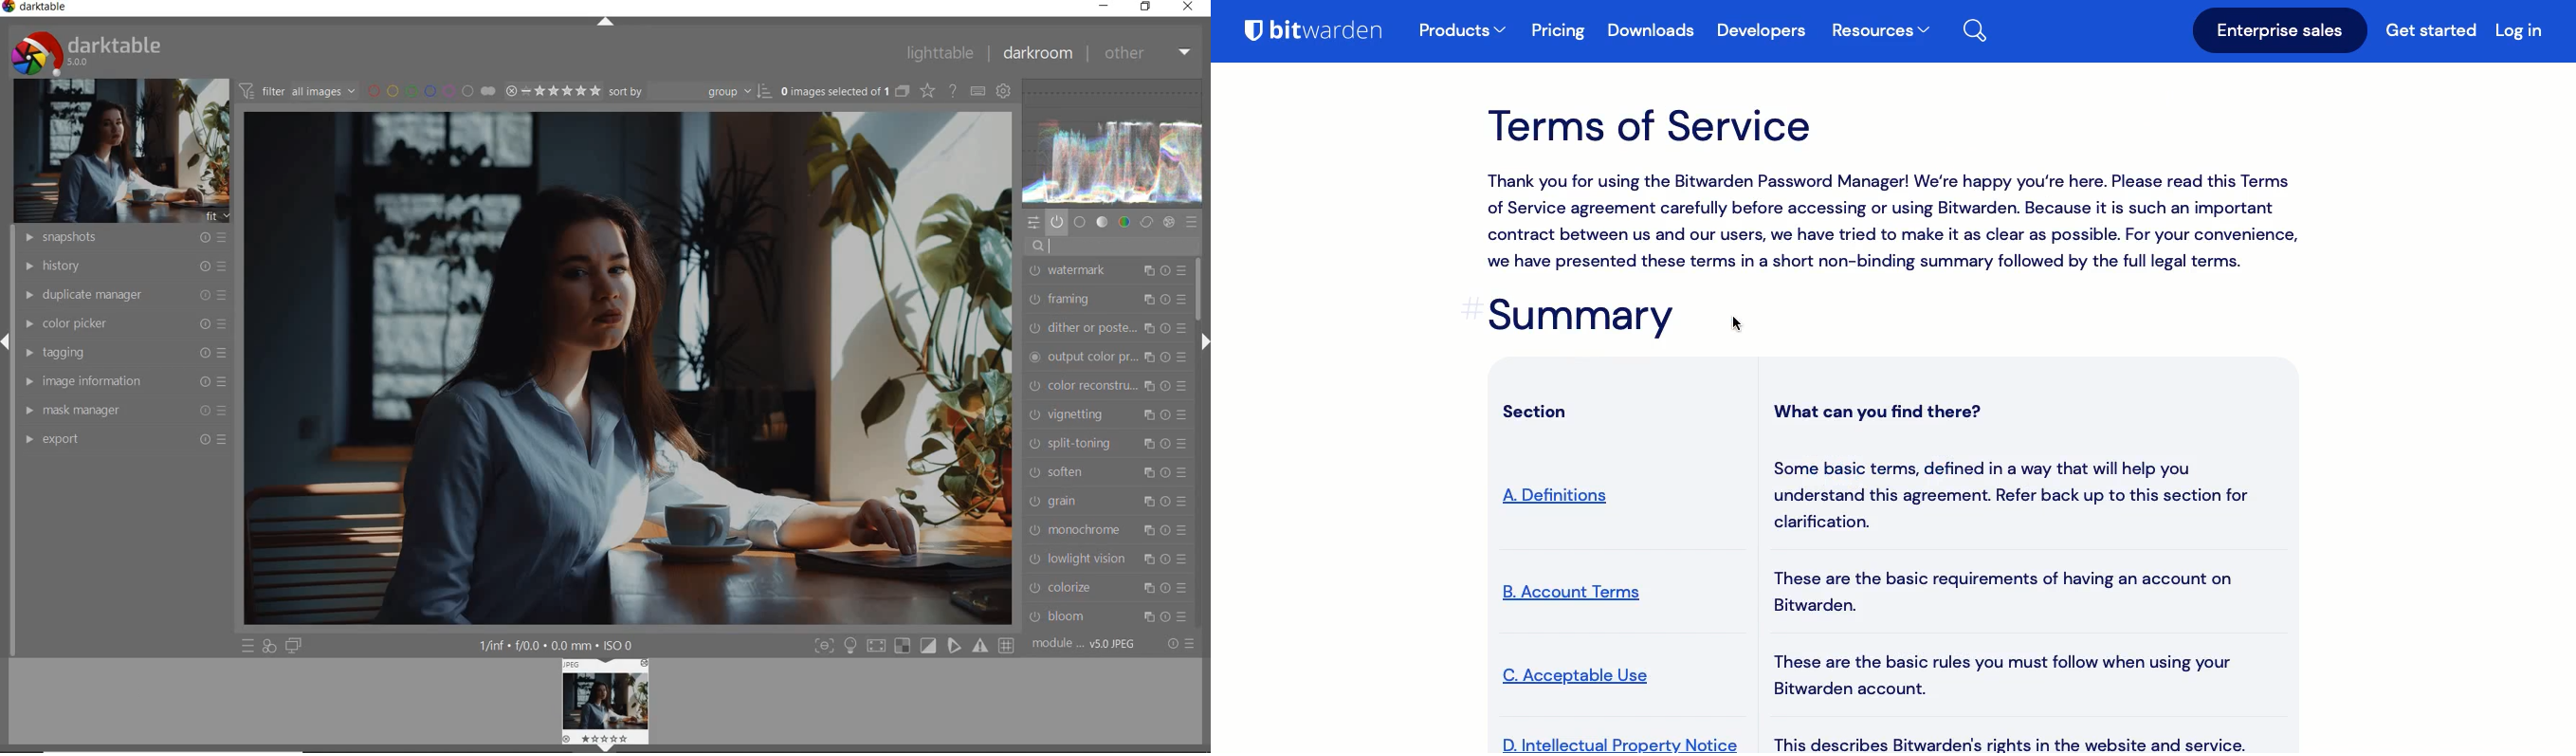  I want to click on filter all images, so click(297, 90).